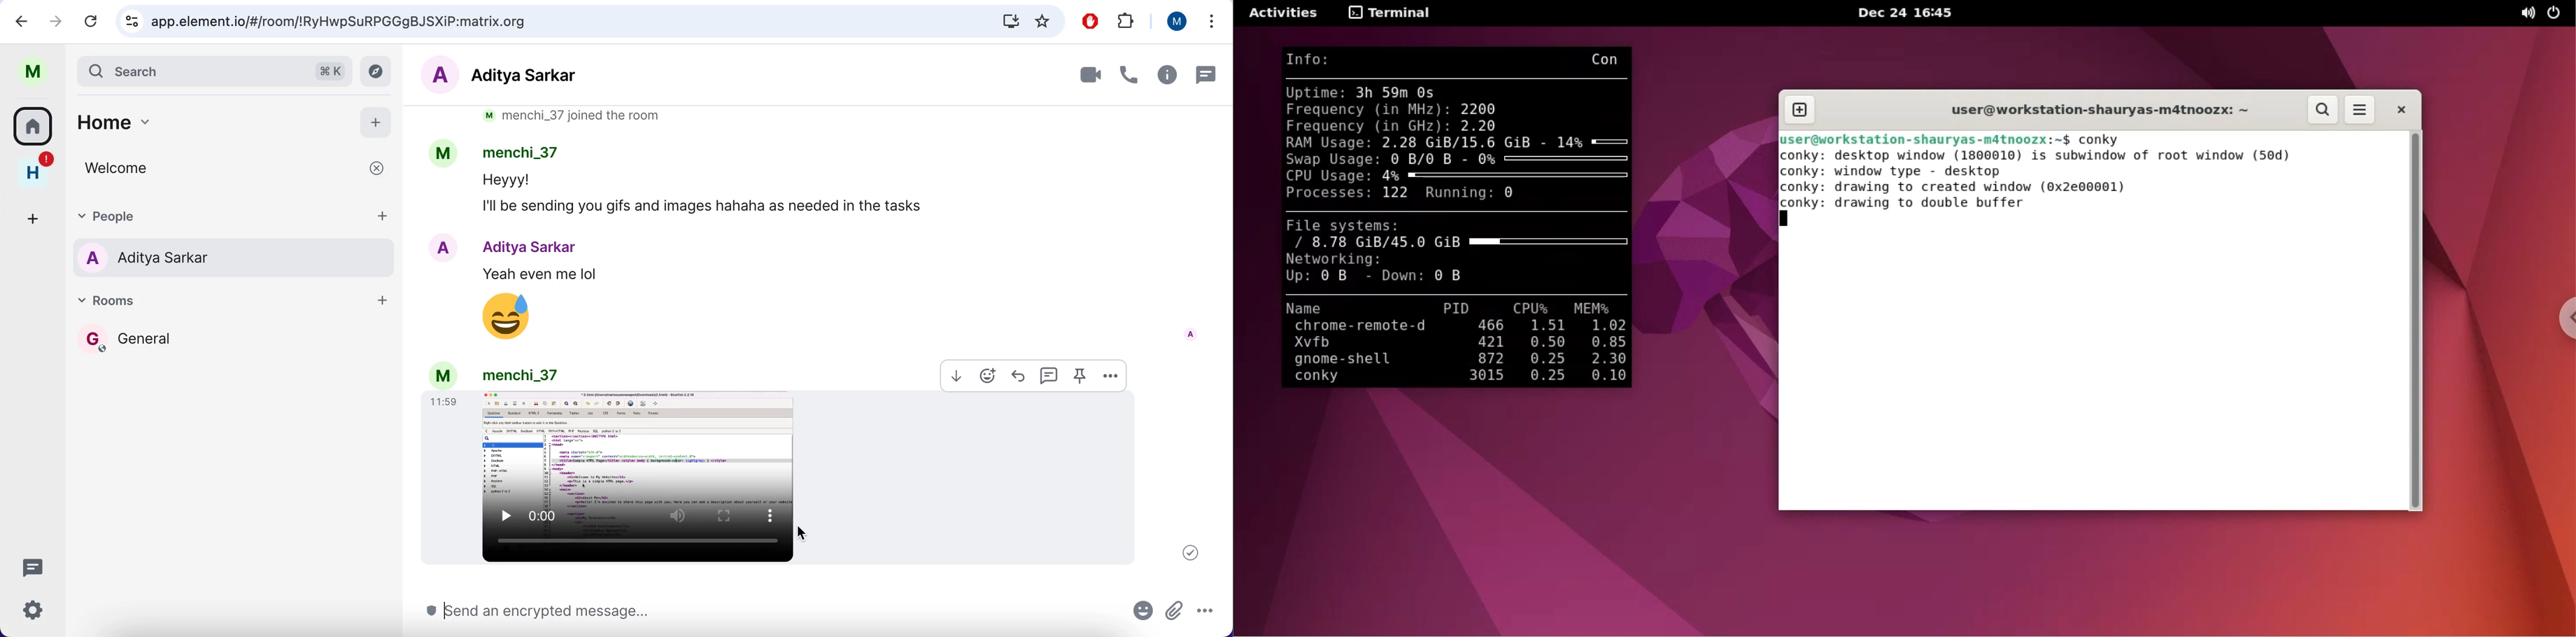 The height and width of the screenshot is (644, 2576). I want to click on attach, so click(1174, 612).